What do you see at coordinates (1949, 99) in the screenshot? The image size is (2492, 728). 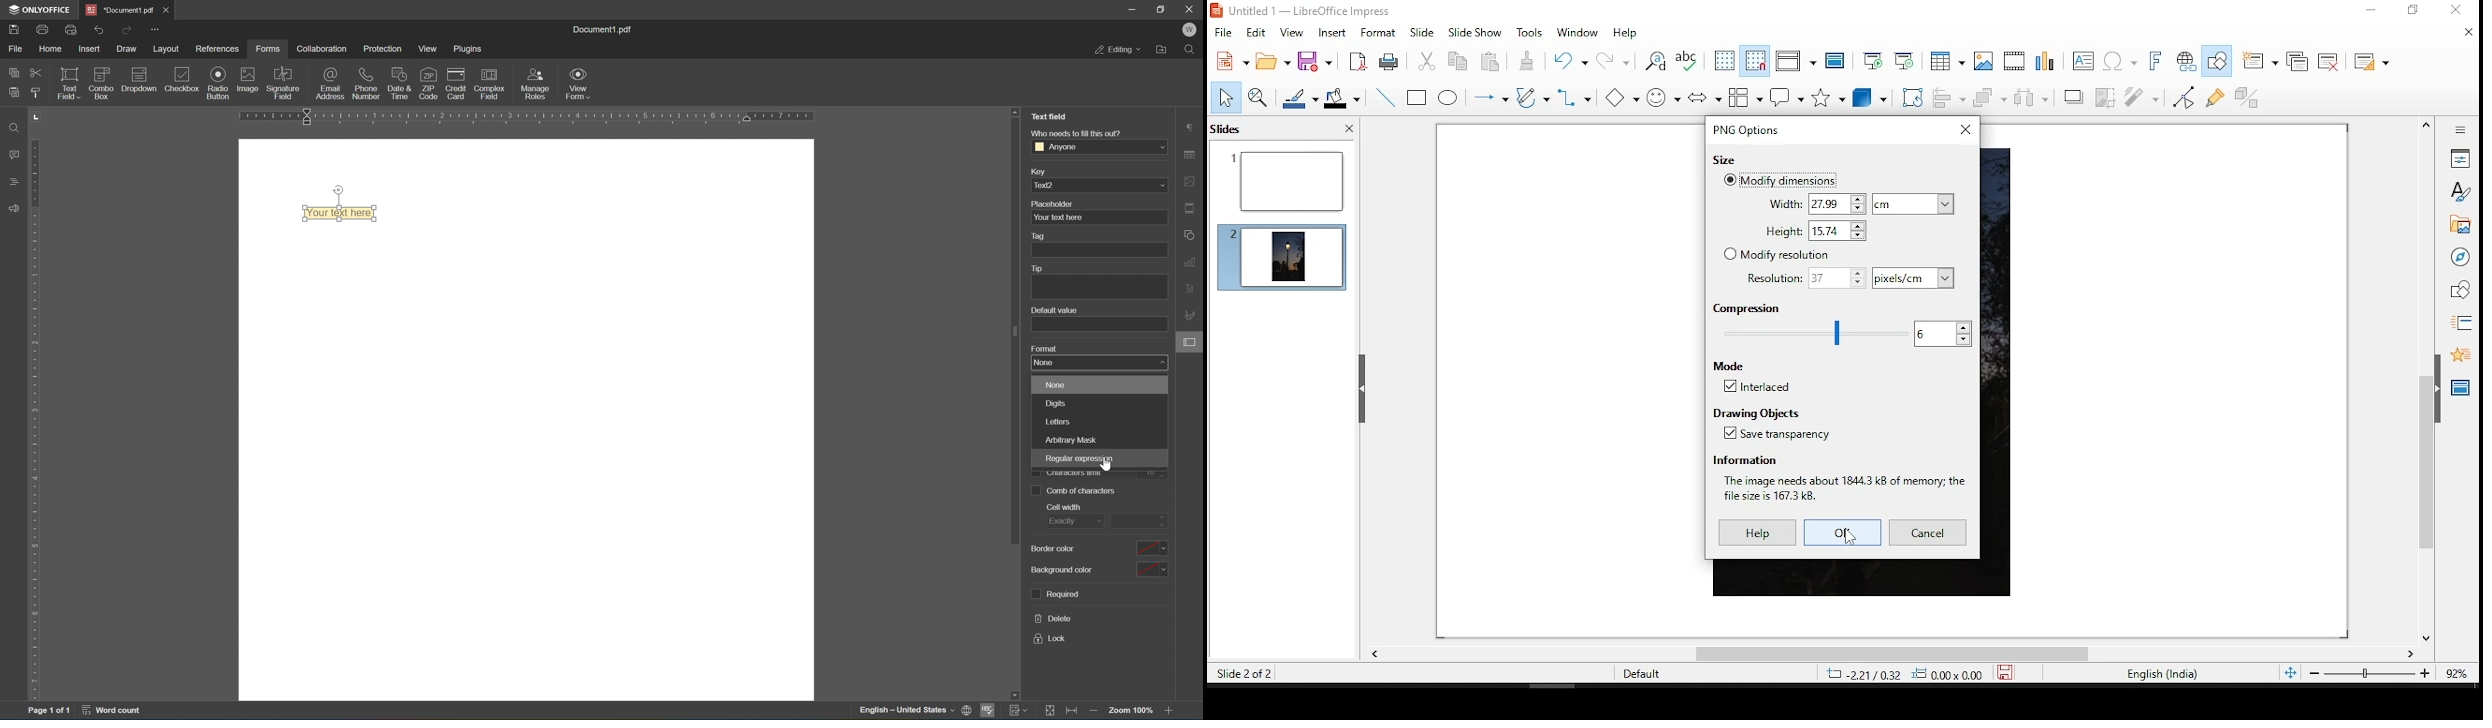 I see `align objects` at bounding box center [1949, 99].